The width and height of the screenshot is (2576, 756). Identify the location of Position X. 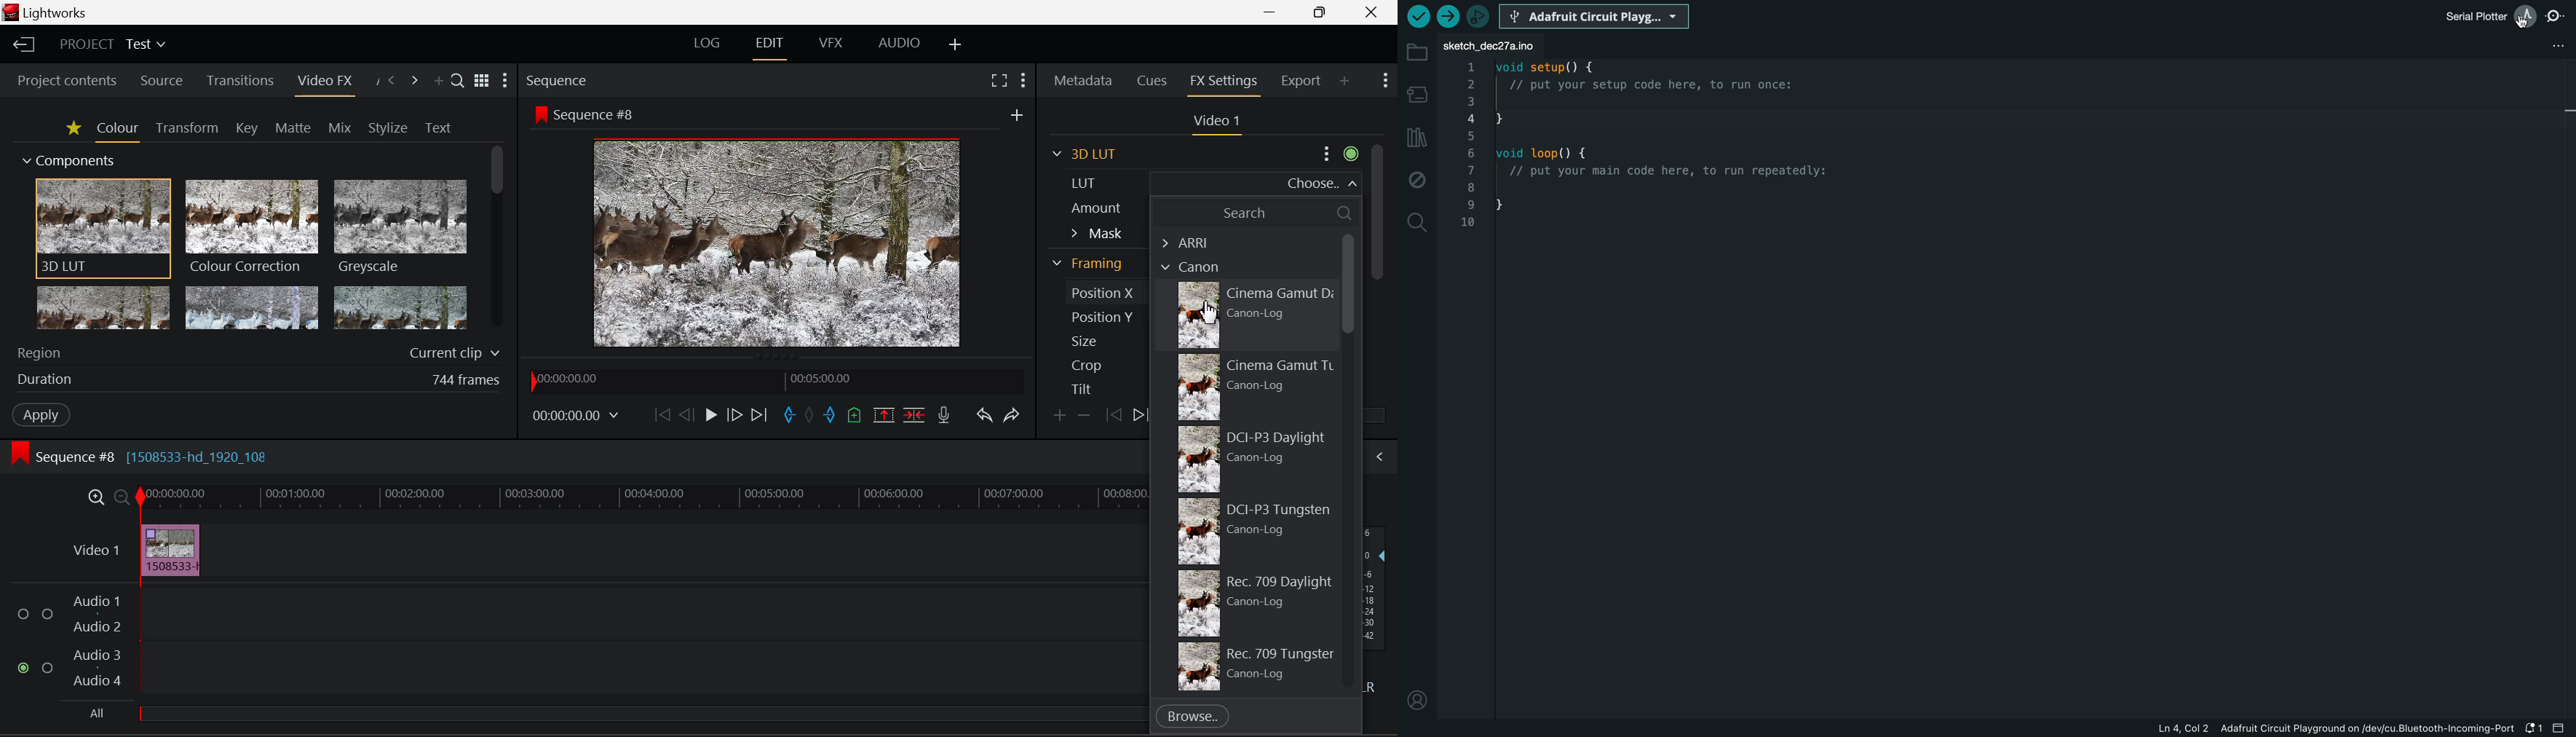
(1104, 291).